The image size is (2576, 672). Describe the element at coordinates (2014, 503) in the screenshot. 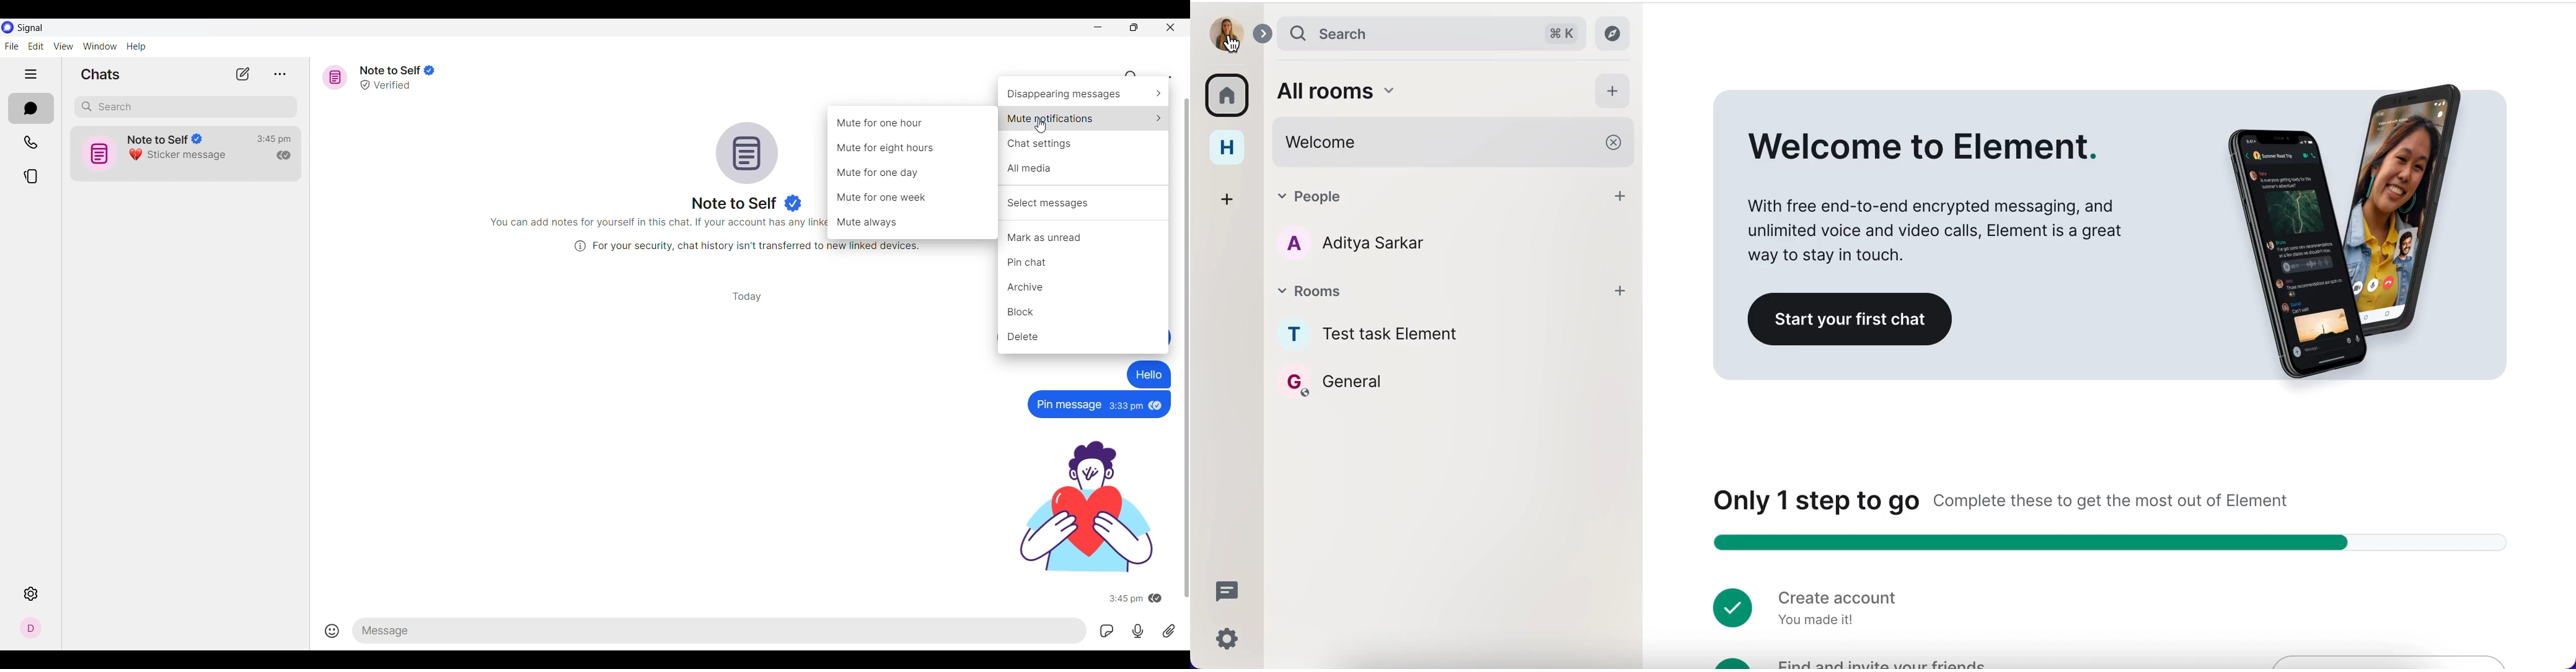

I see `Only 1 step to go Complete these to get the most out of Element` at that location.